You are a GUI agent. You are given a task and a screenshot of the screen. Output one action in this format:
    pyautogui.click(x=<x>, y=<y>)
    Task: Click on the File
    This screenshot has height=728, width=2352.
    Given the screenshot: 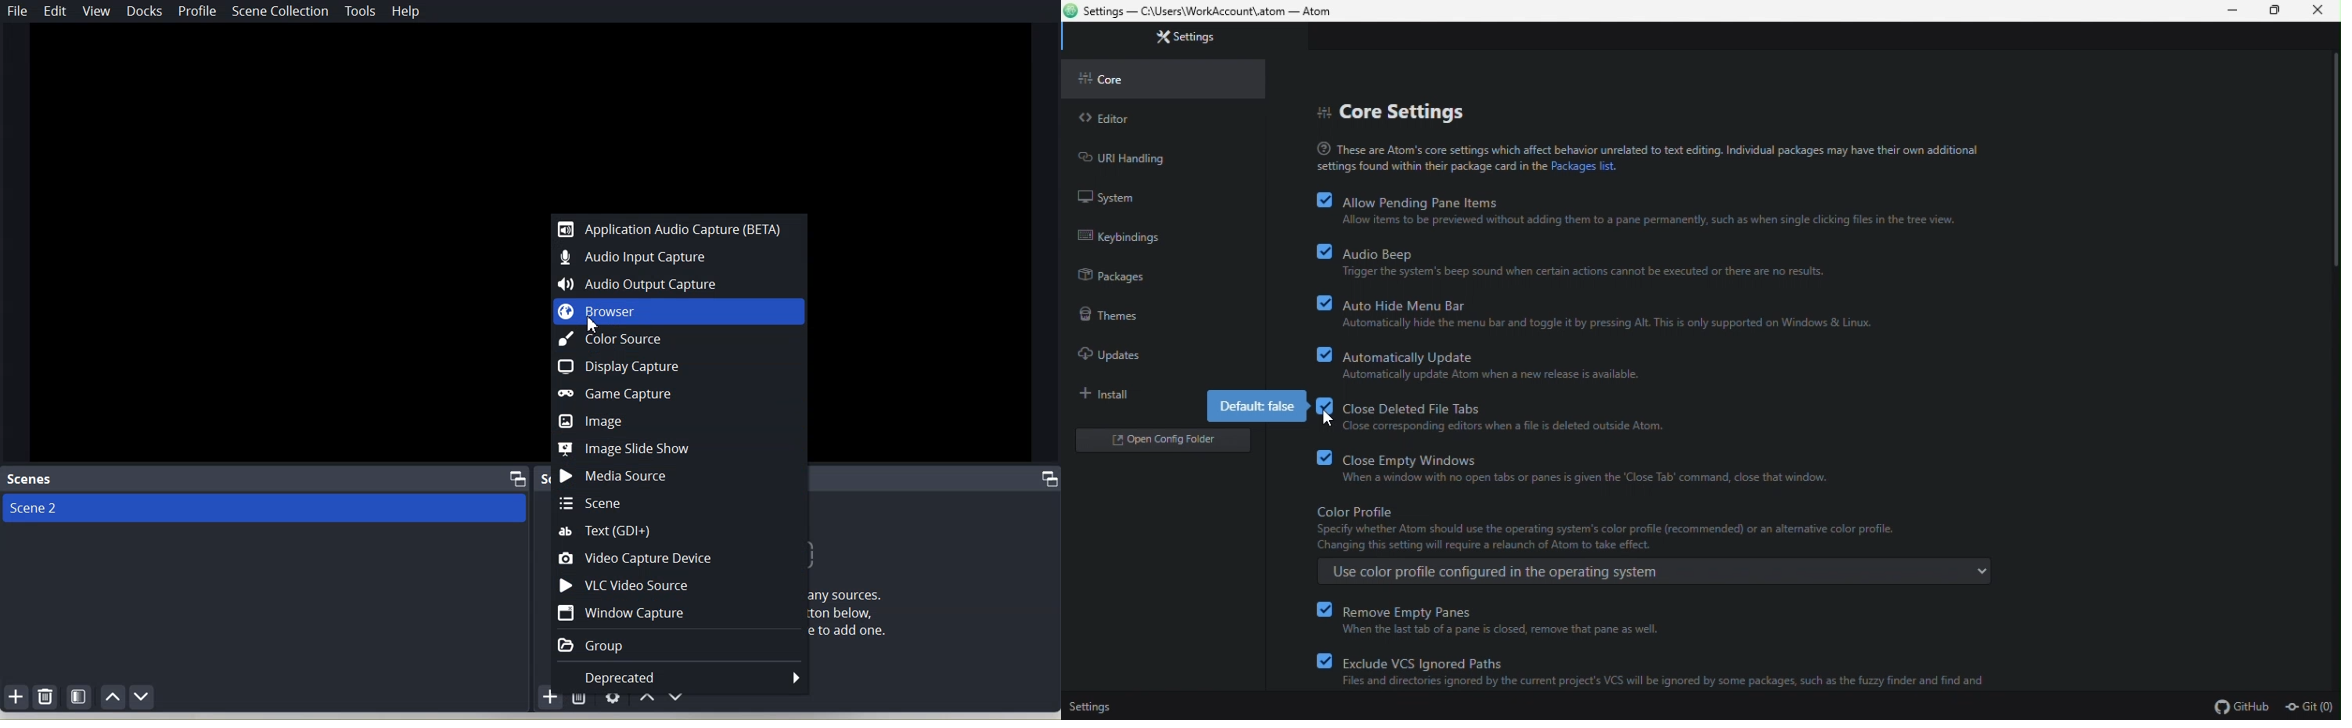 What is the action you would take?
    pyautogui.click(x=18, y=11)
    